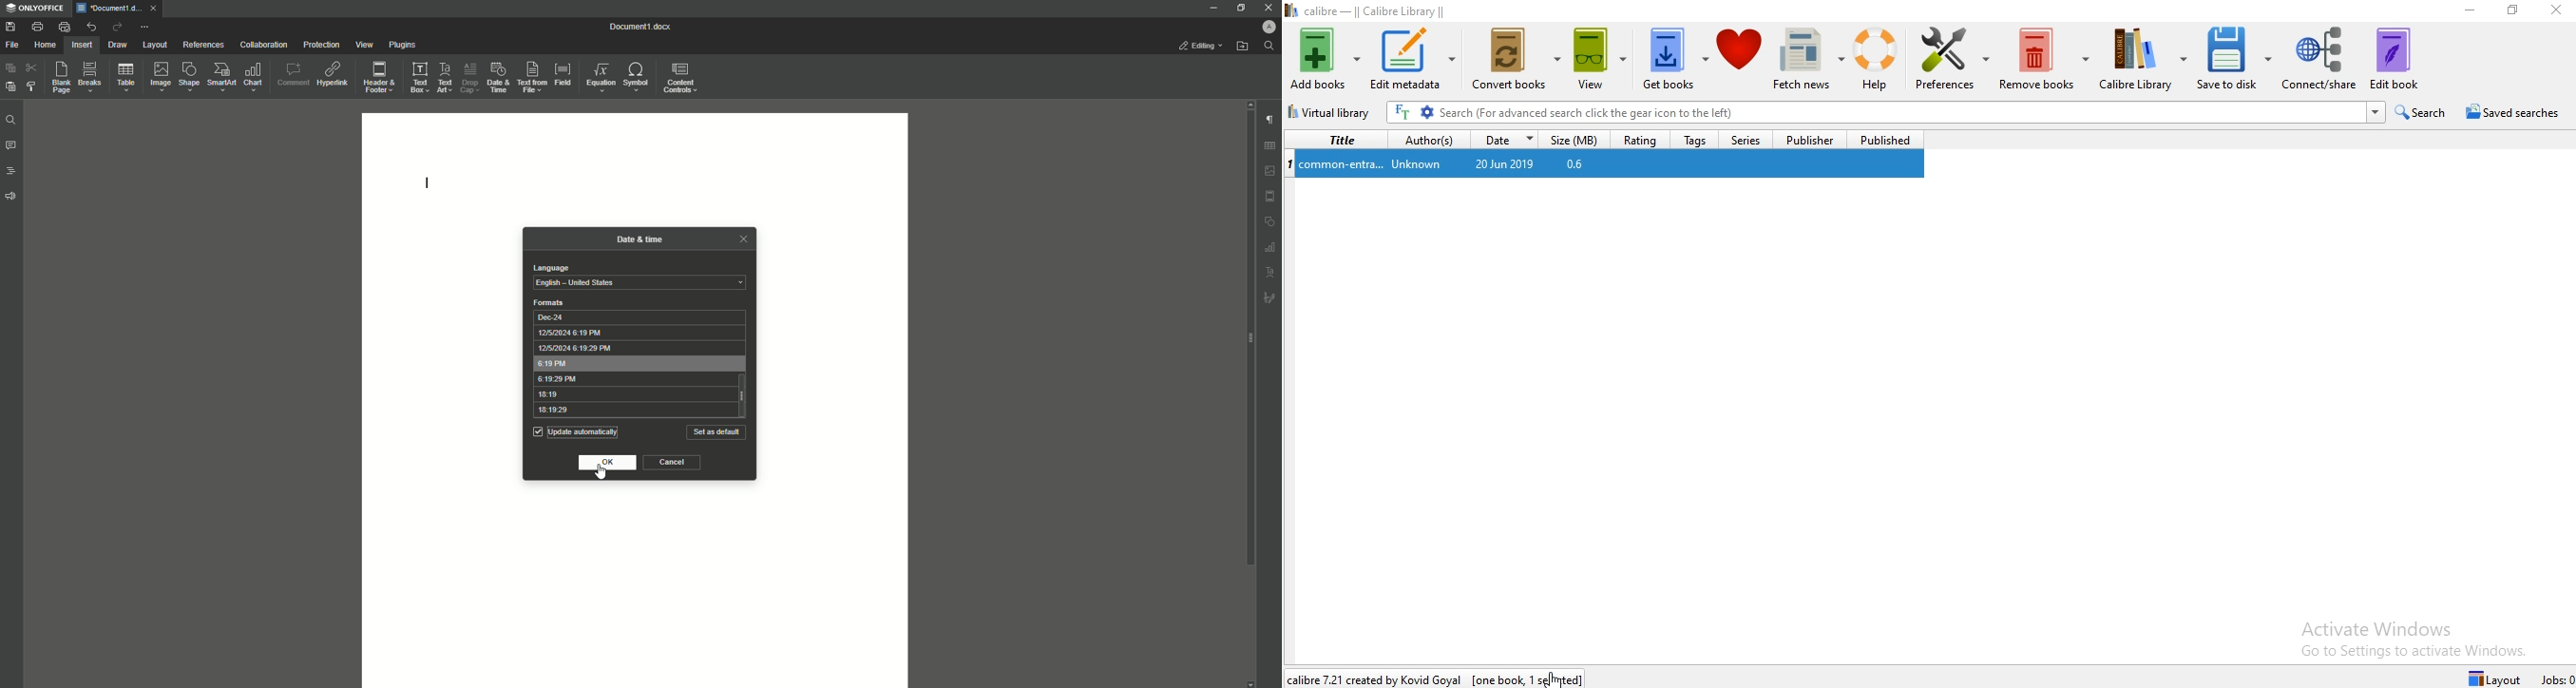  Describe the element at coordinates (640, 283) in the screenshot. I see `select language` at that location.